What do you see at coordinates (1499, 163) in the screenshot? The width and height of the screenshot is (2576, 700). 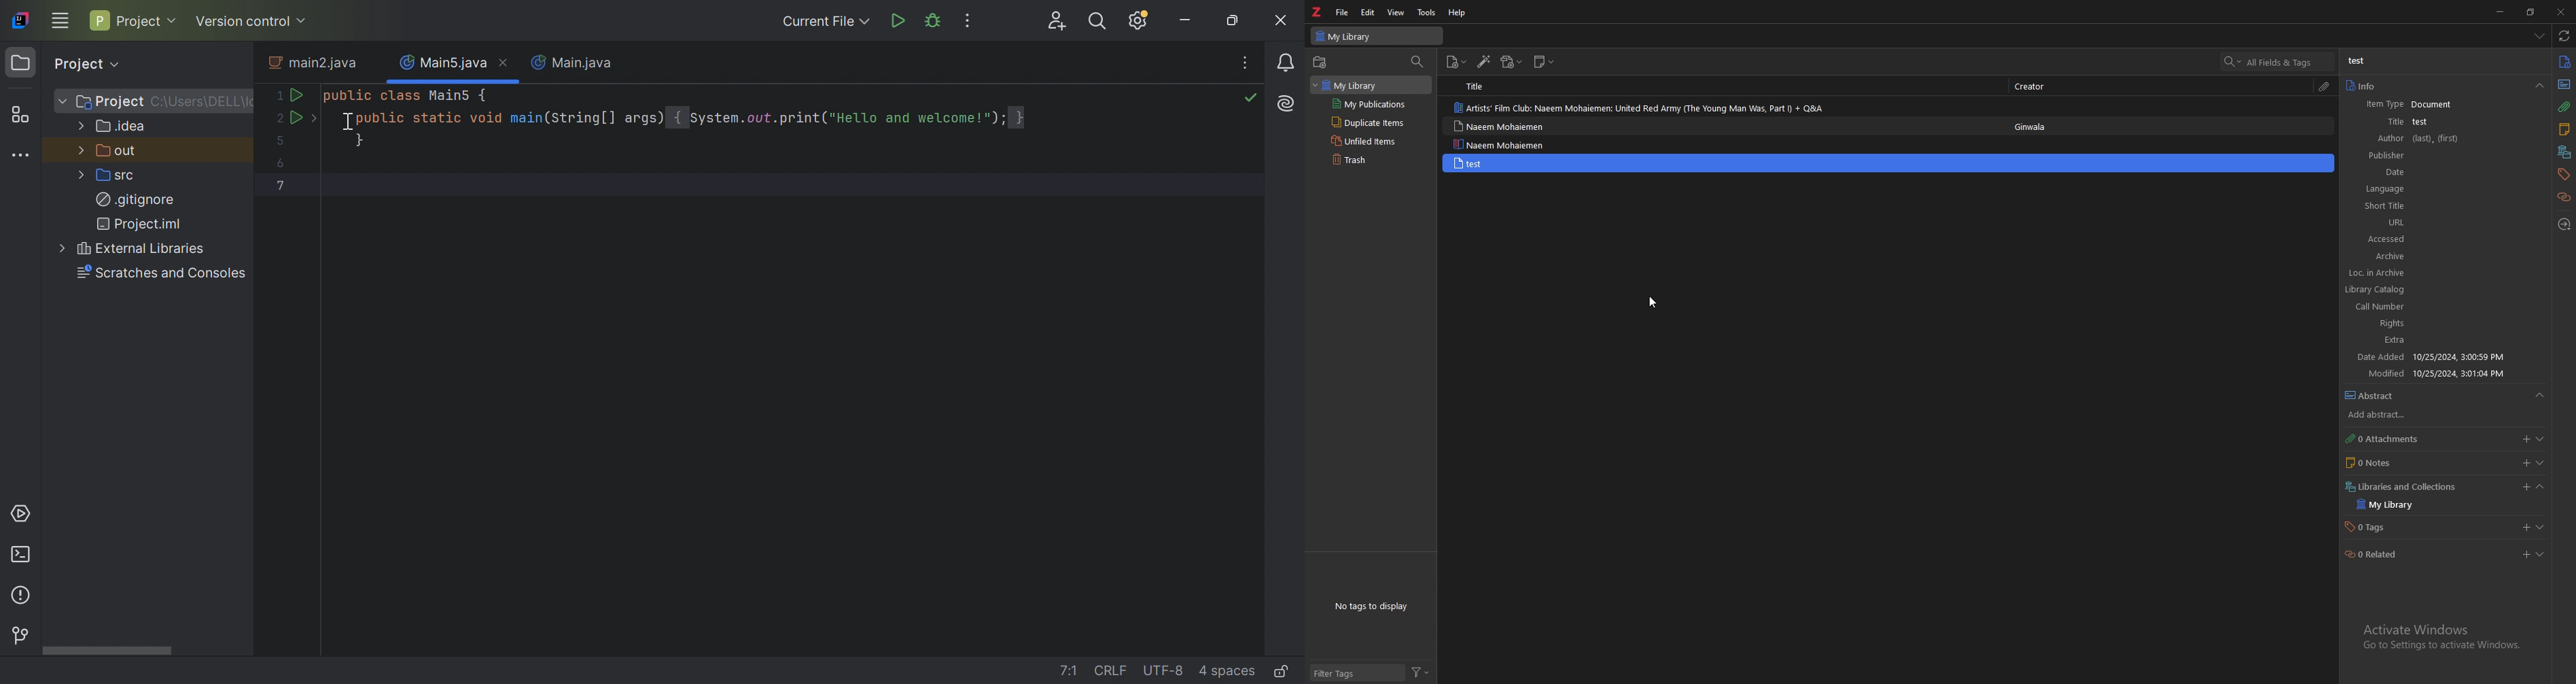 I see `Naeem Mohaiemen` at bounding box center [1499, 163].